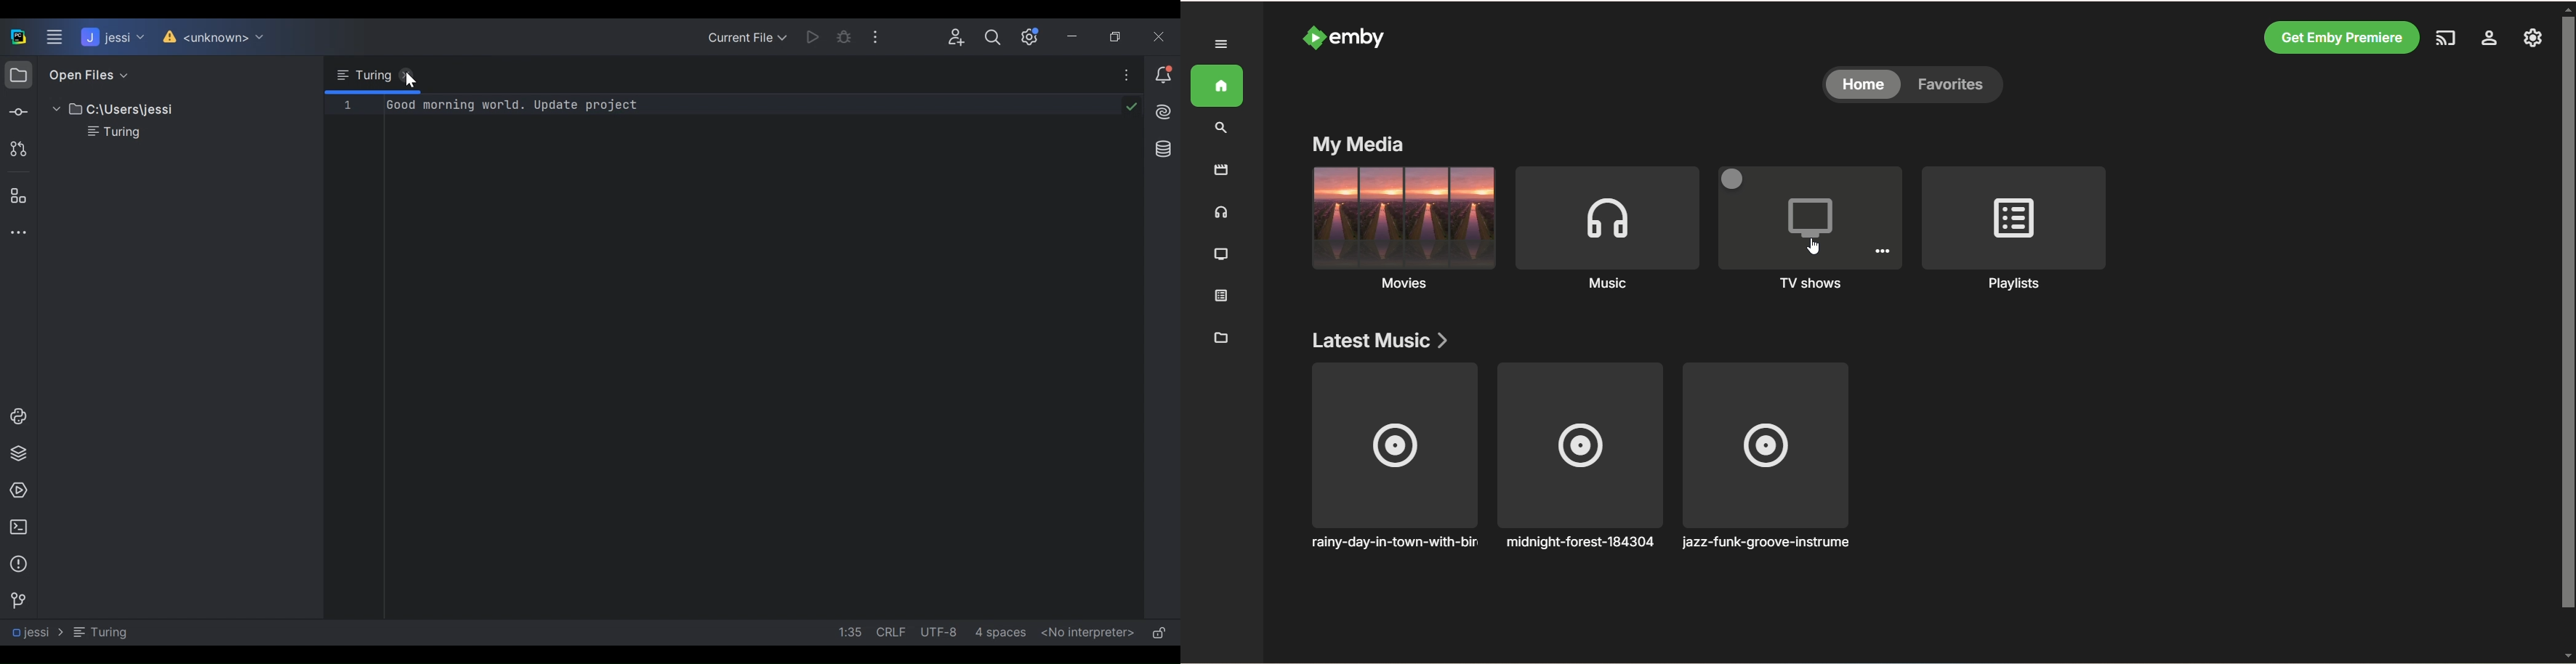  What do you see at coordinates (1812, 228) in the screenshot?
I see `TV shows` at bounding box center [1812, 228].